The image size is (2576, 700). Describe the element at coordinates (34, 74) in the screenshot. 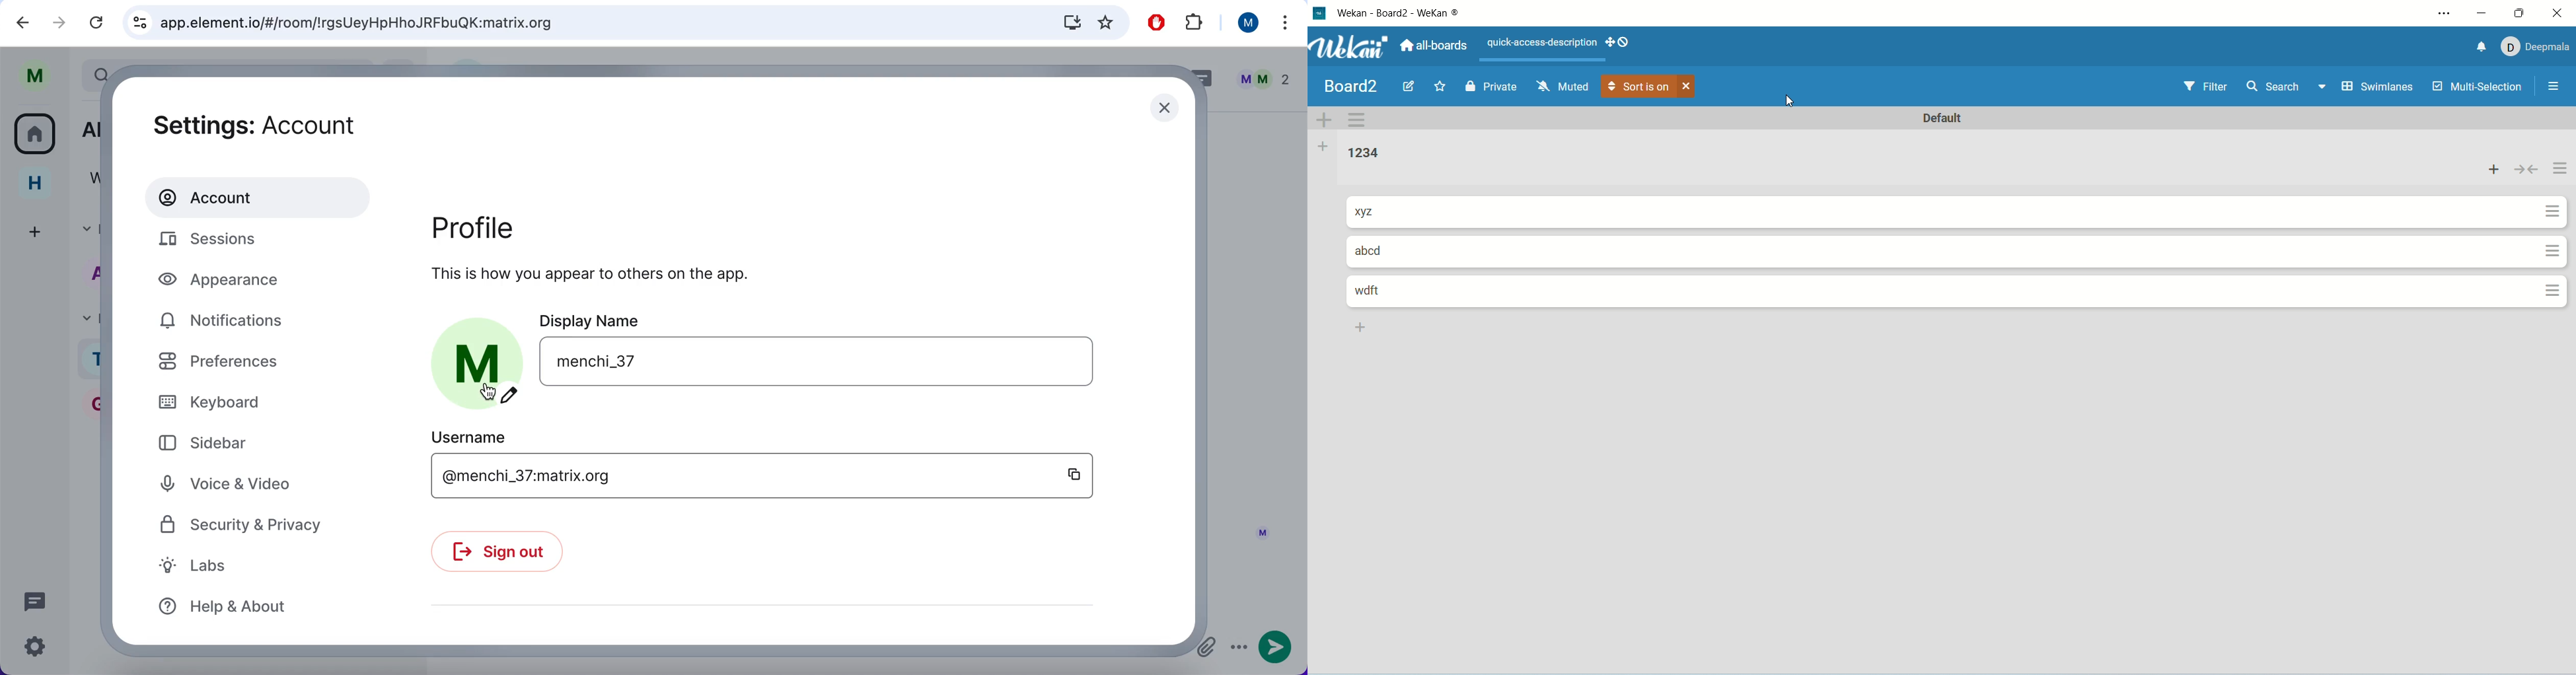

I see `user` at that location.